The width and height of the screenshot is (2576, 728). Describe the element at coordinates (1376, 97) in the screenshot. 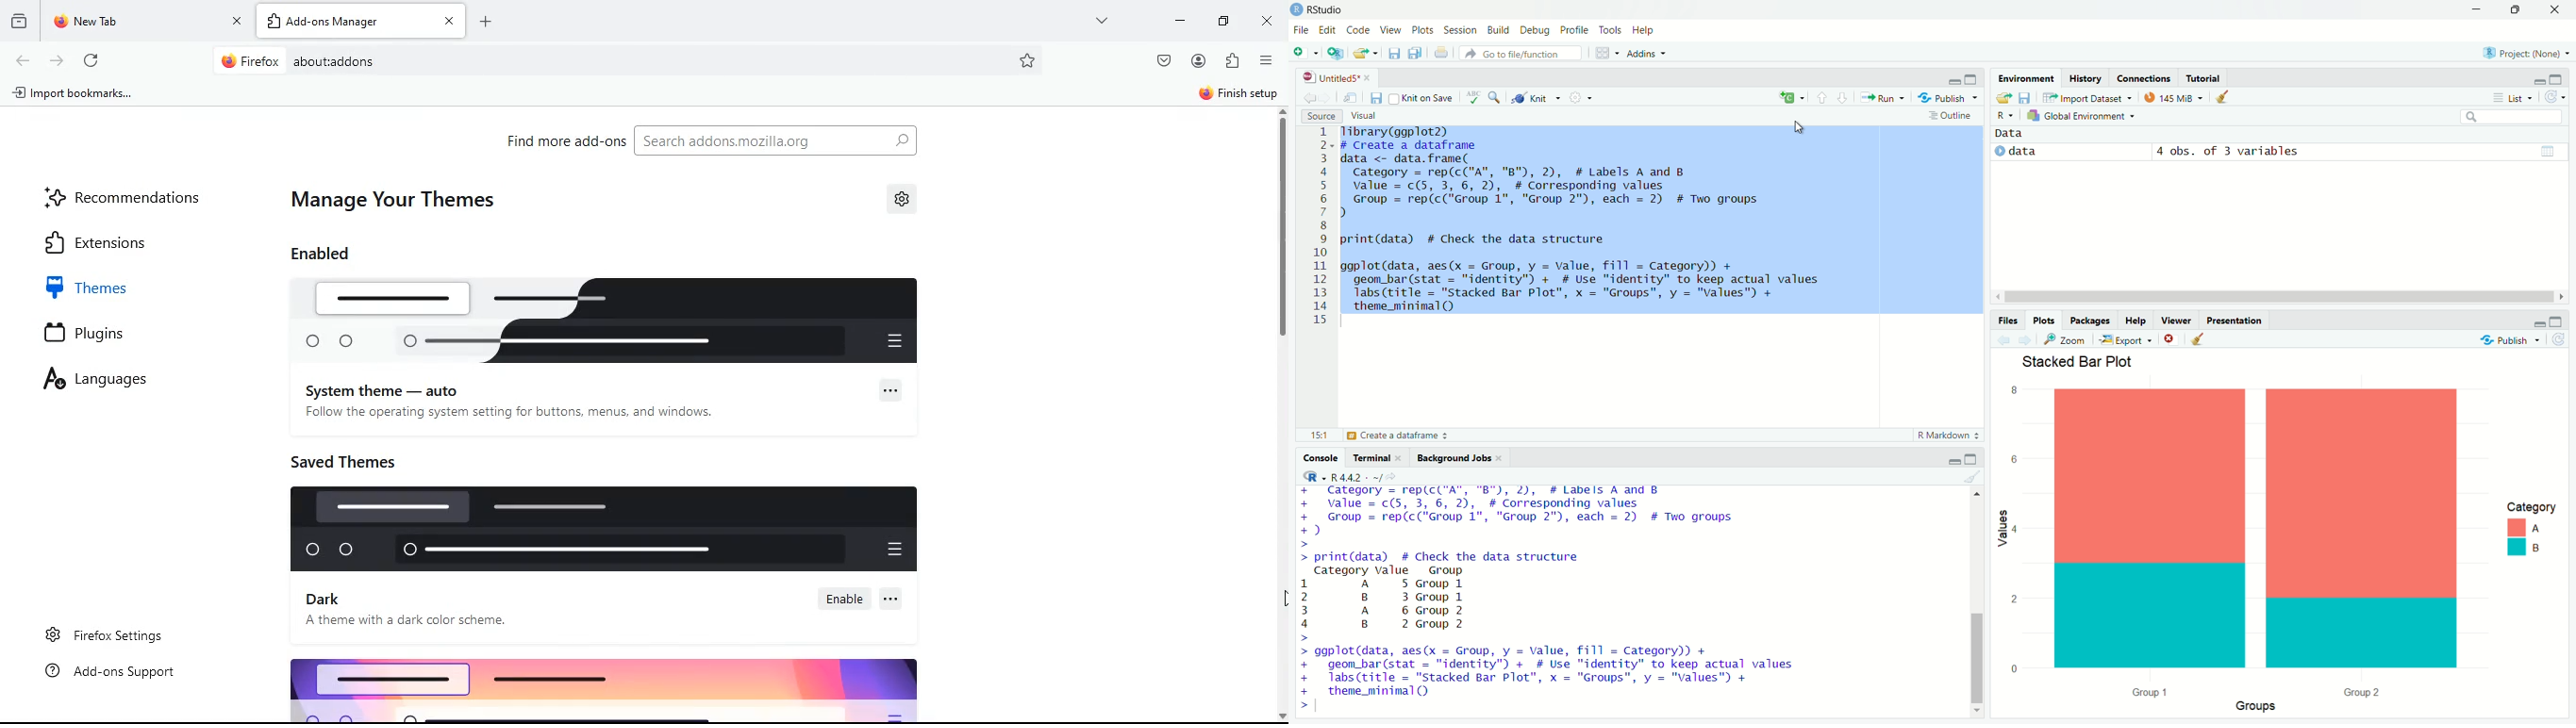

I see `Save current document (Ctrl + S)` at that location.